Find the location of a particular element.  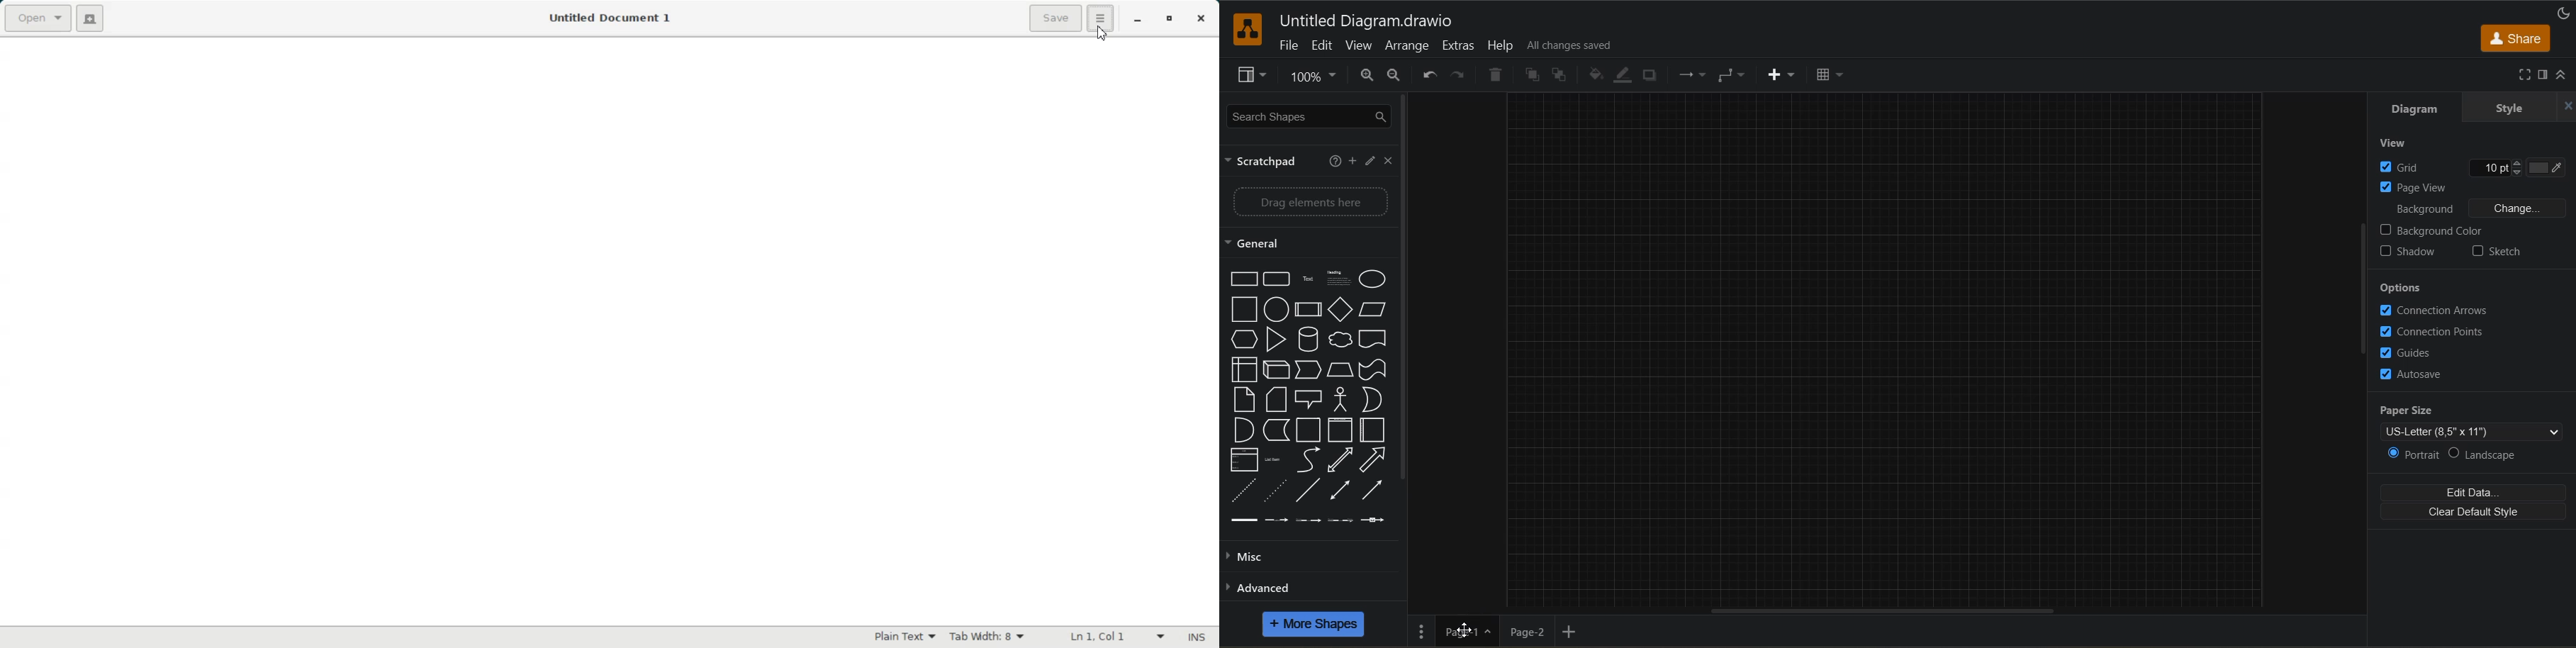

shadow is located at coordinates (1651, 74).